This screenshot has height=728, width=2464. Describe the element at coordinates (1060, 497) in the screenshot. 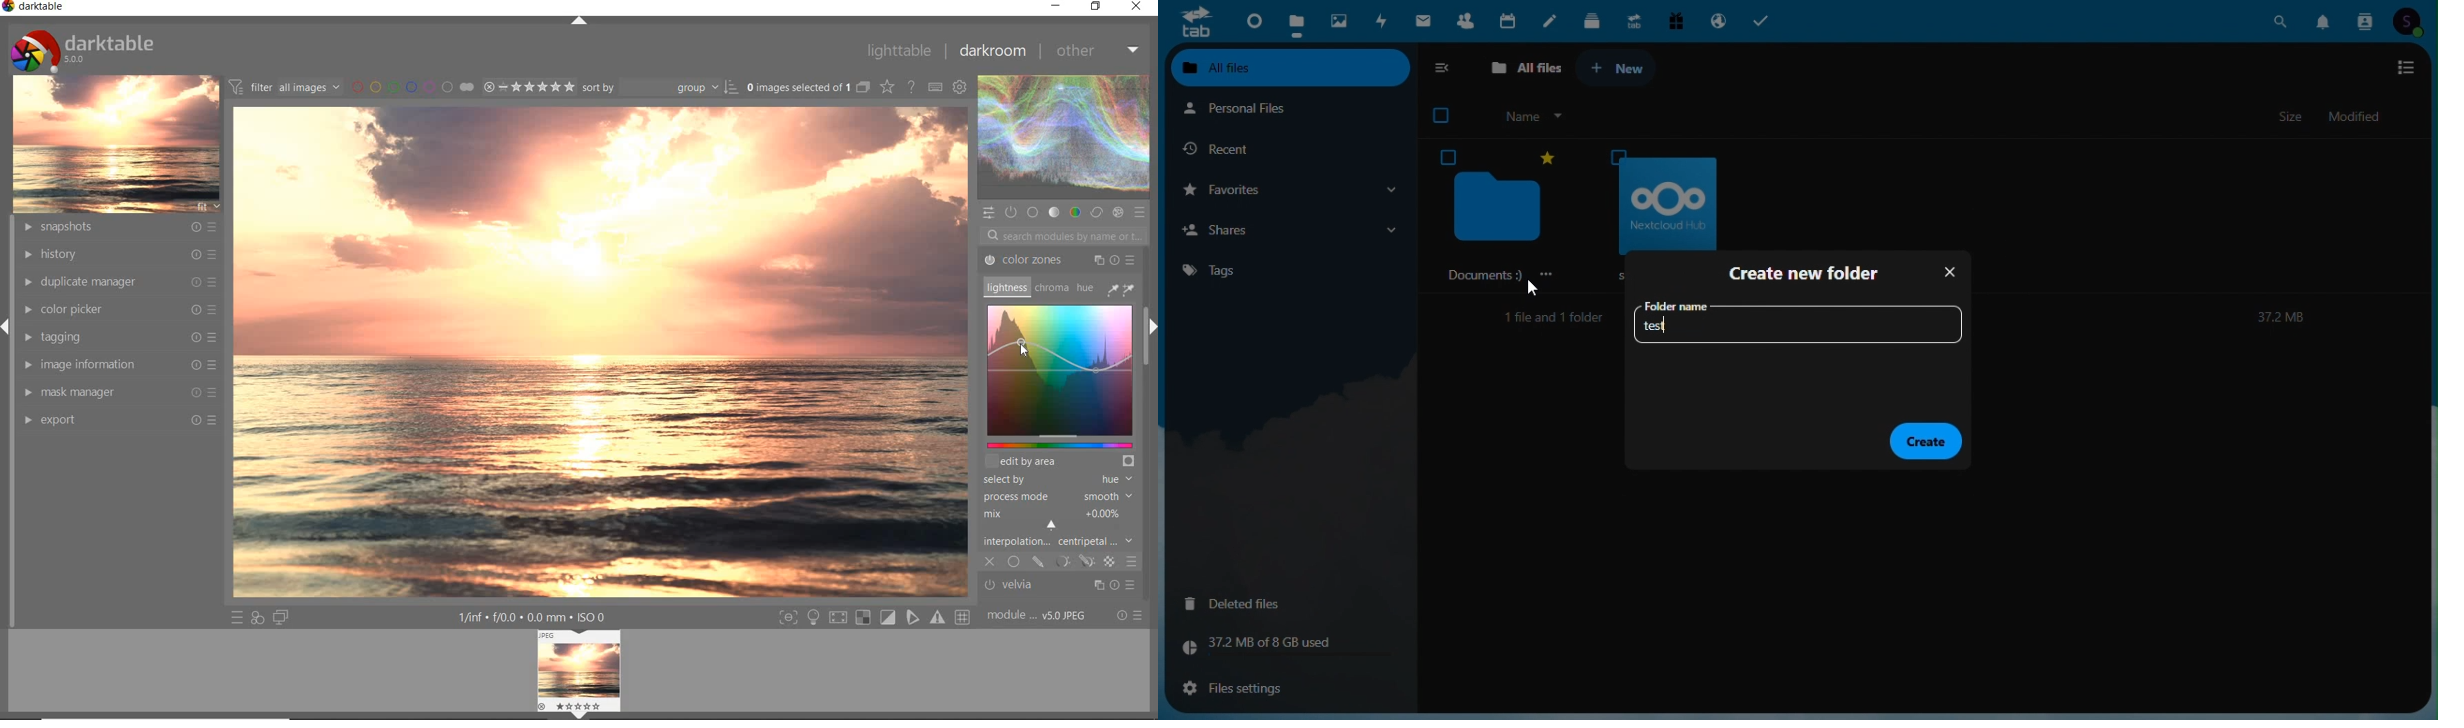

I see `PROCESS MODE` at that location.